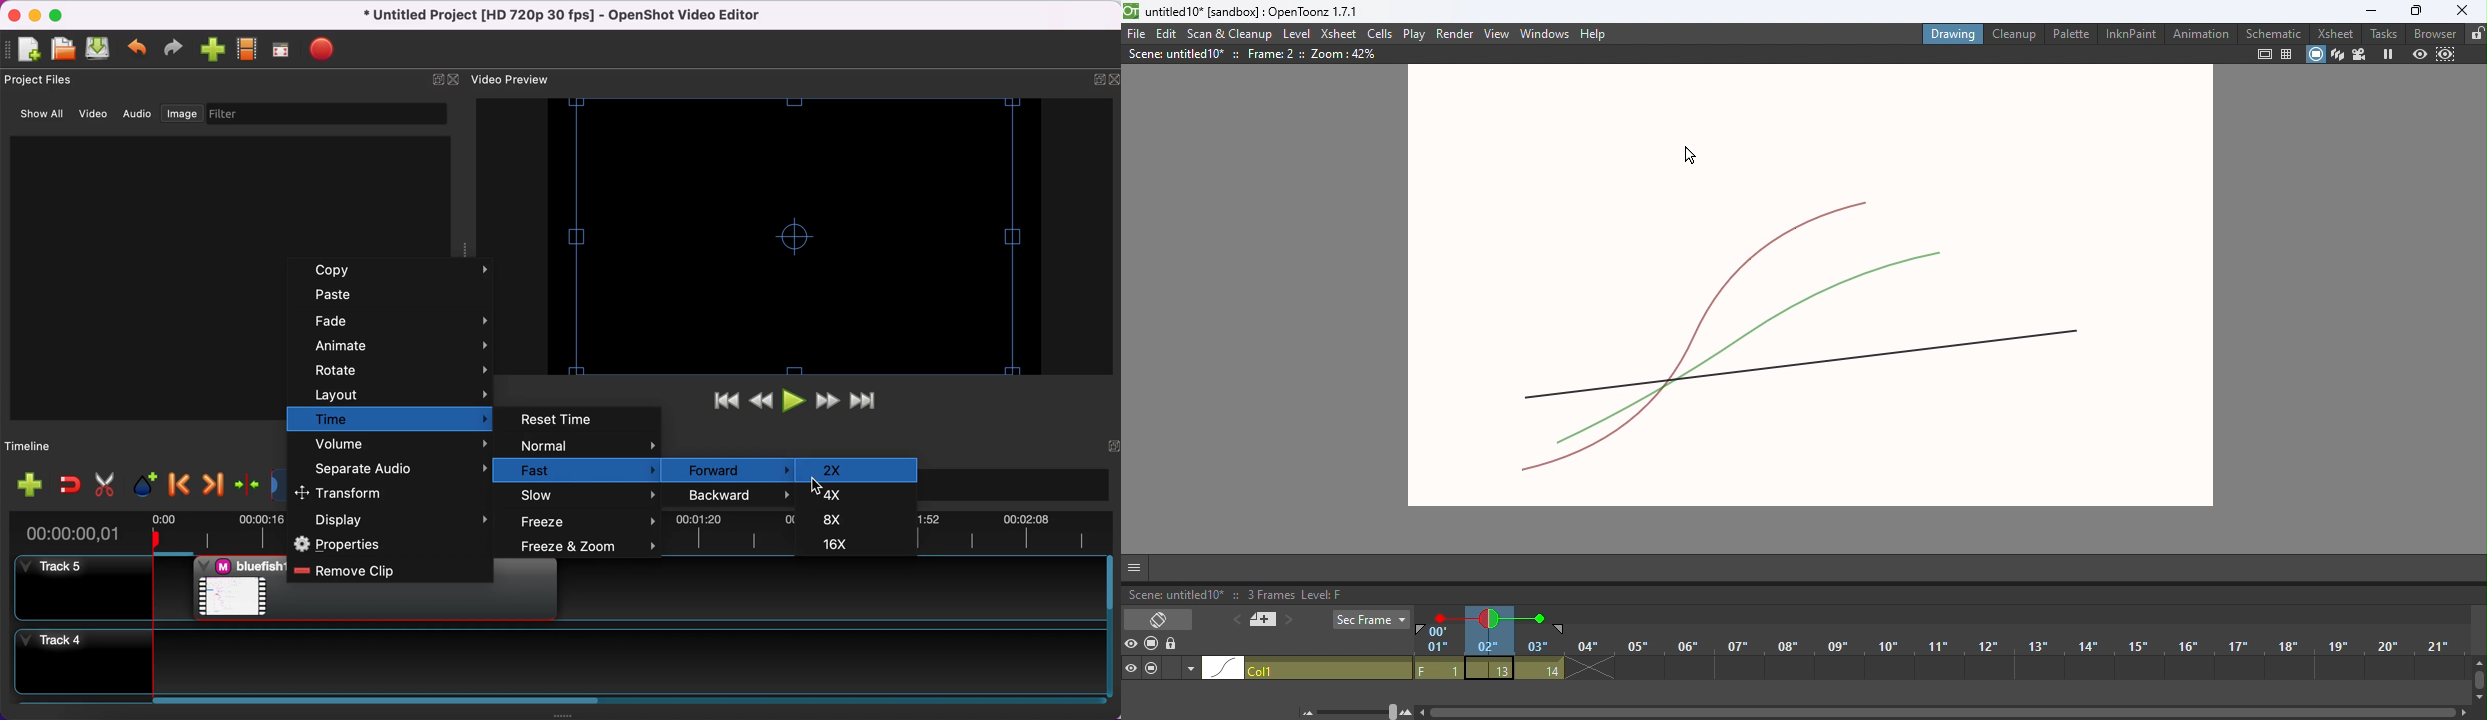  I want to click on 8x, so click(850, 518).